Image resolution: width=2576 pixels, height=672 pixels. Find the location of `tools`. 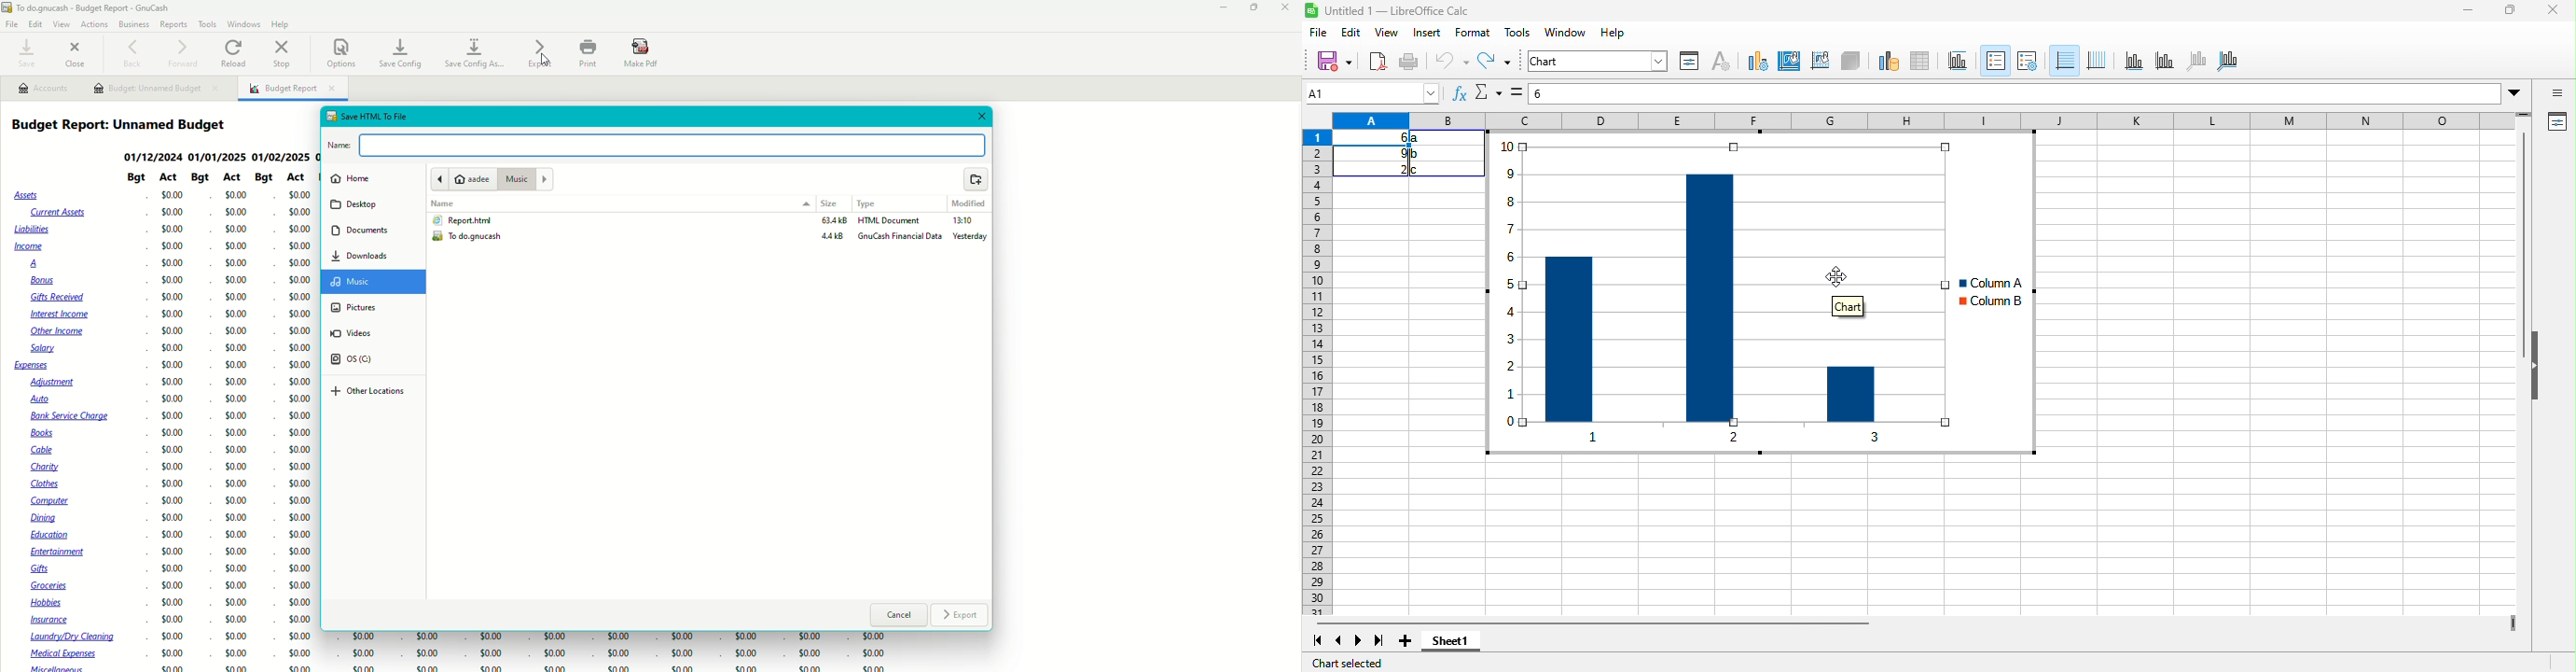

tools is located at coordinates (1517, 34).